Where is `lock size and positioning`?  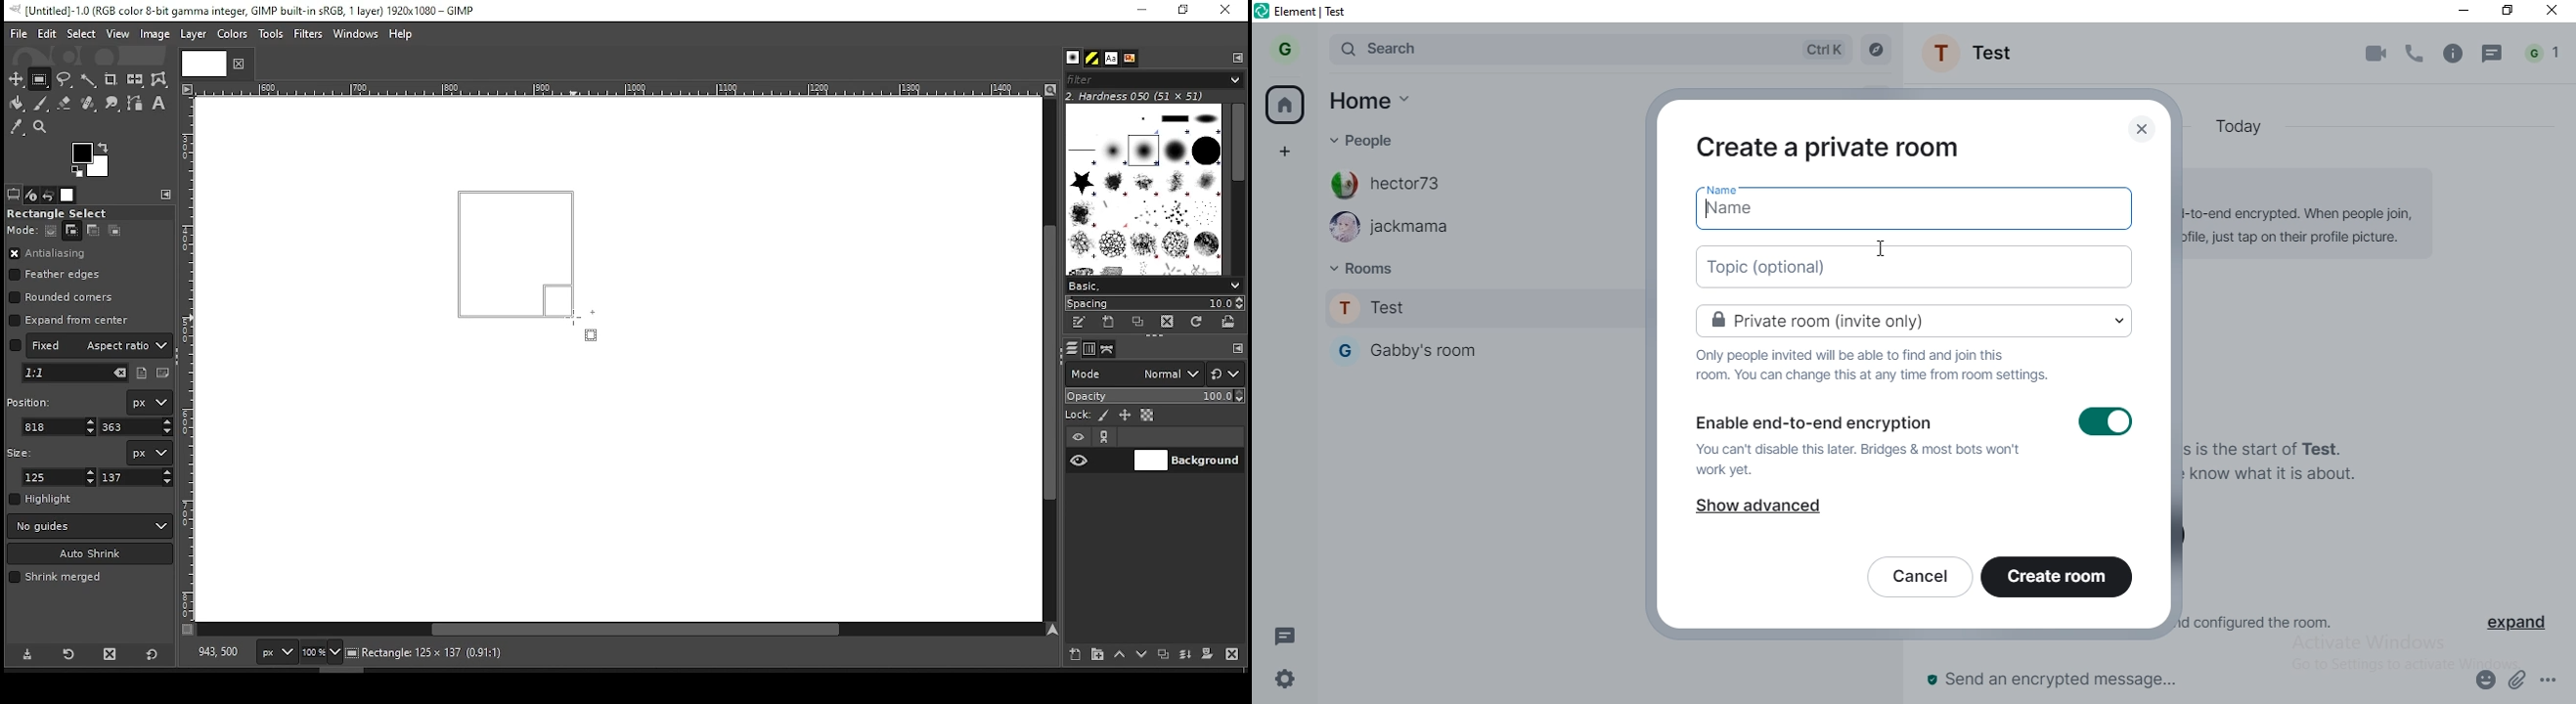
lock size and positioning is located at coordinates (1127, 416).